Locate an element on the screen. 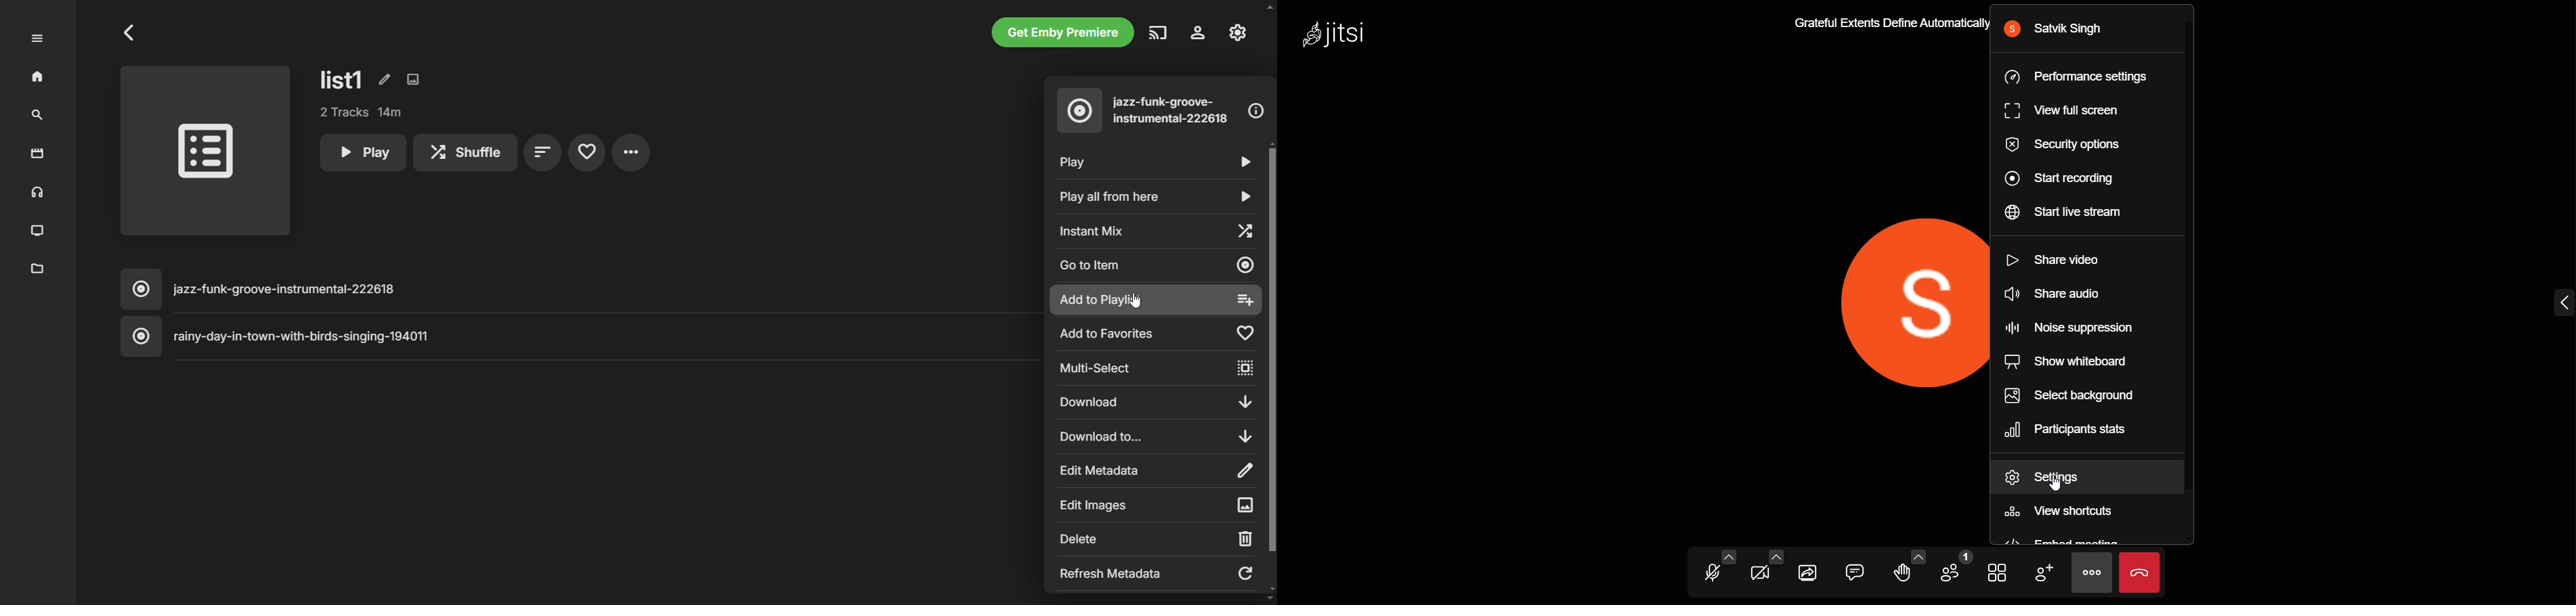 This screenshot has width=2576, height=616. delete is located at coordinates (1155, 539).